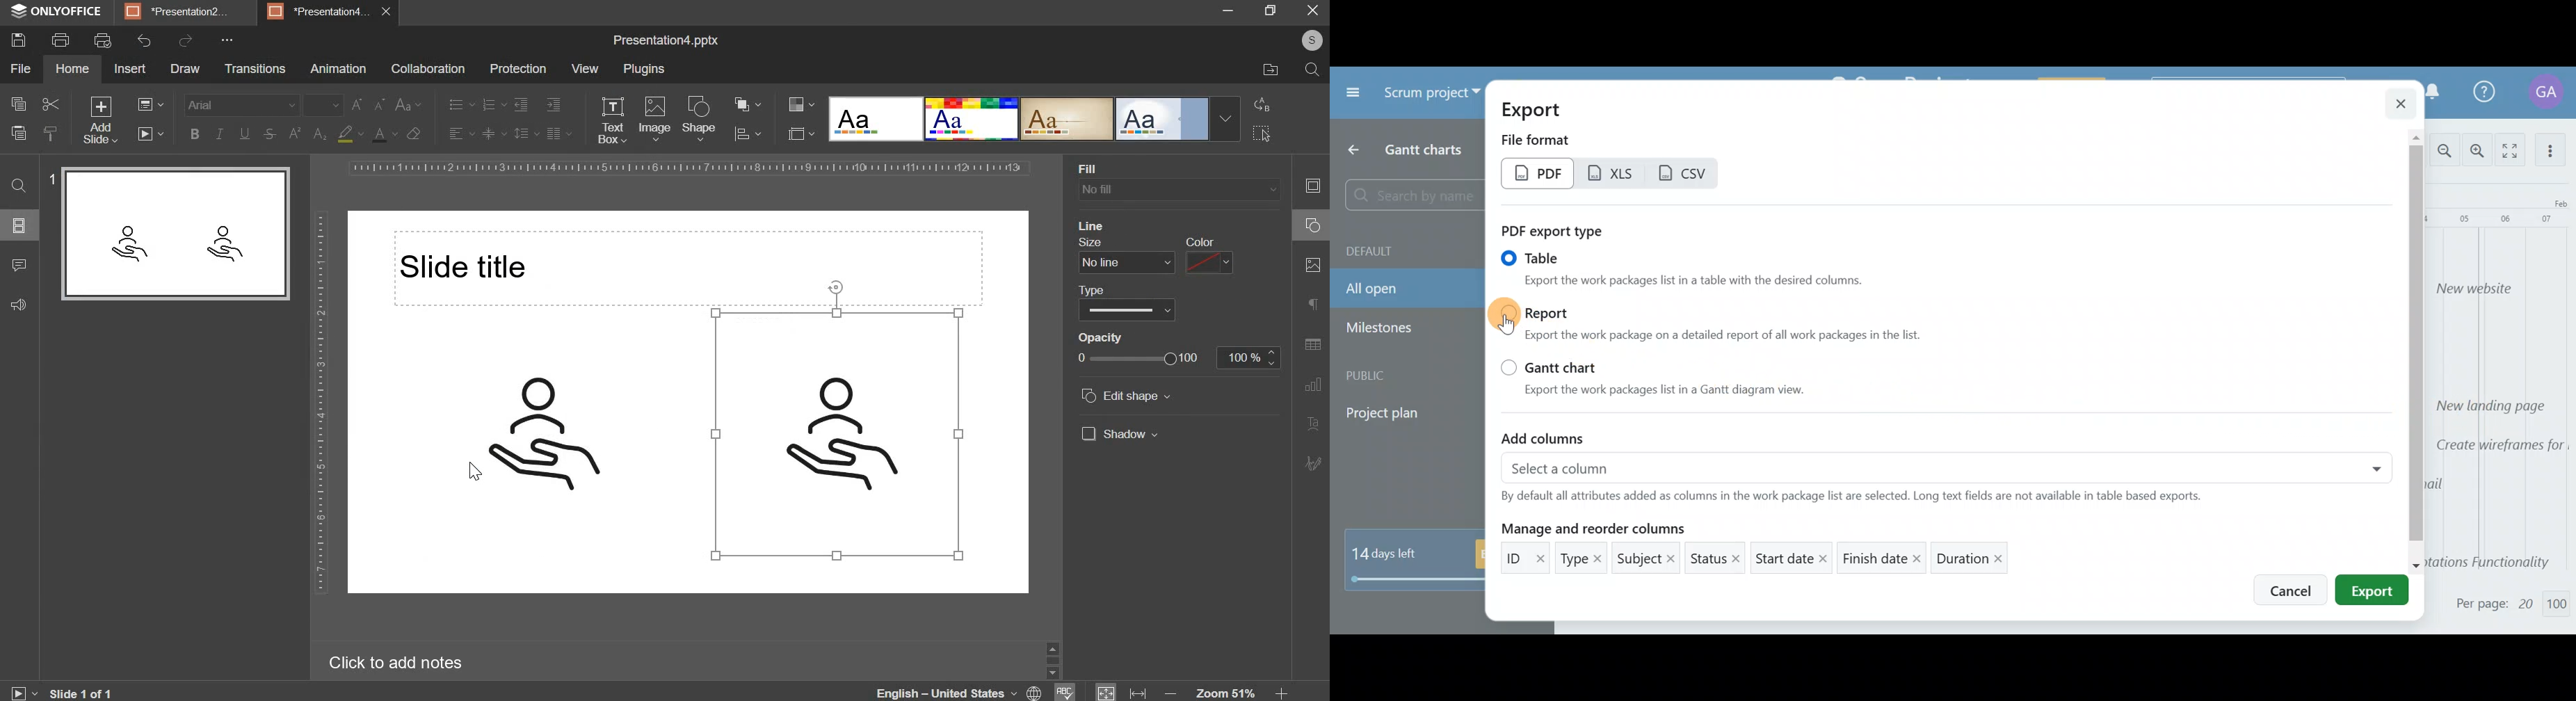  Describe the element at coordinates (460, 134) in the screenshot. I see `horizontal alignment` at that location.